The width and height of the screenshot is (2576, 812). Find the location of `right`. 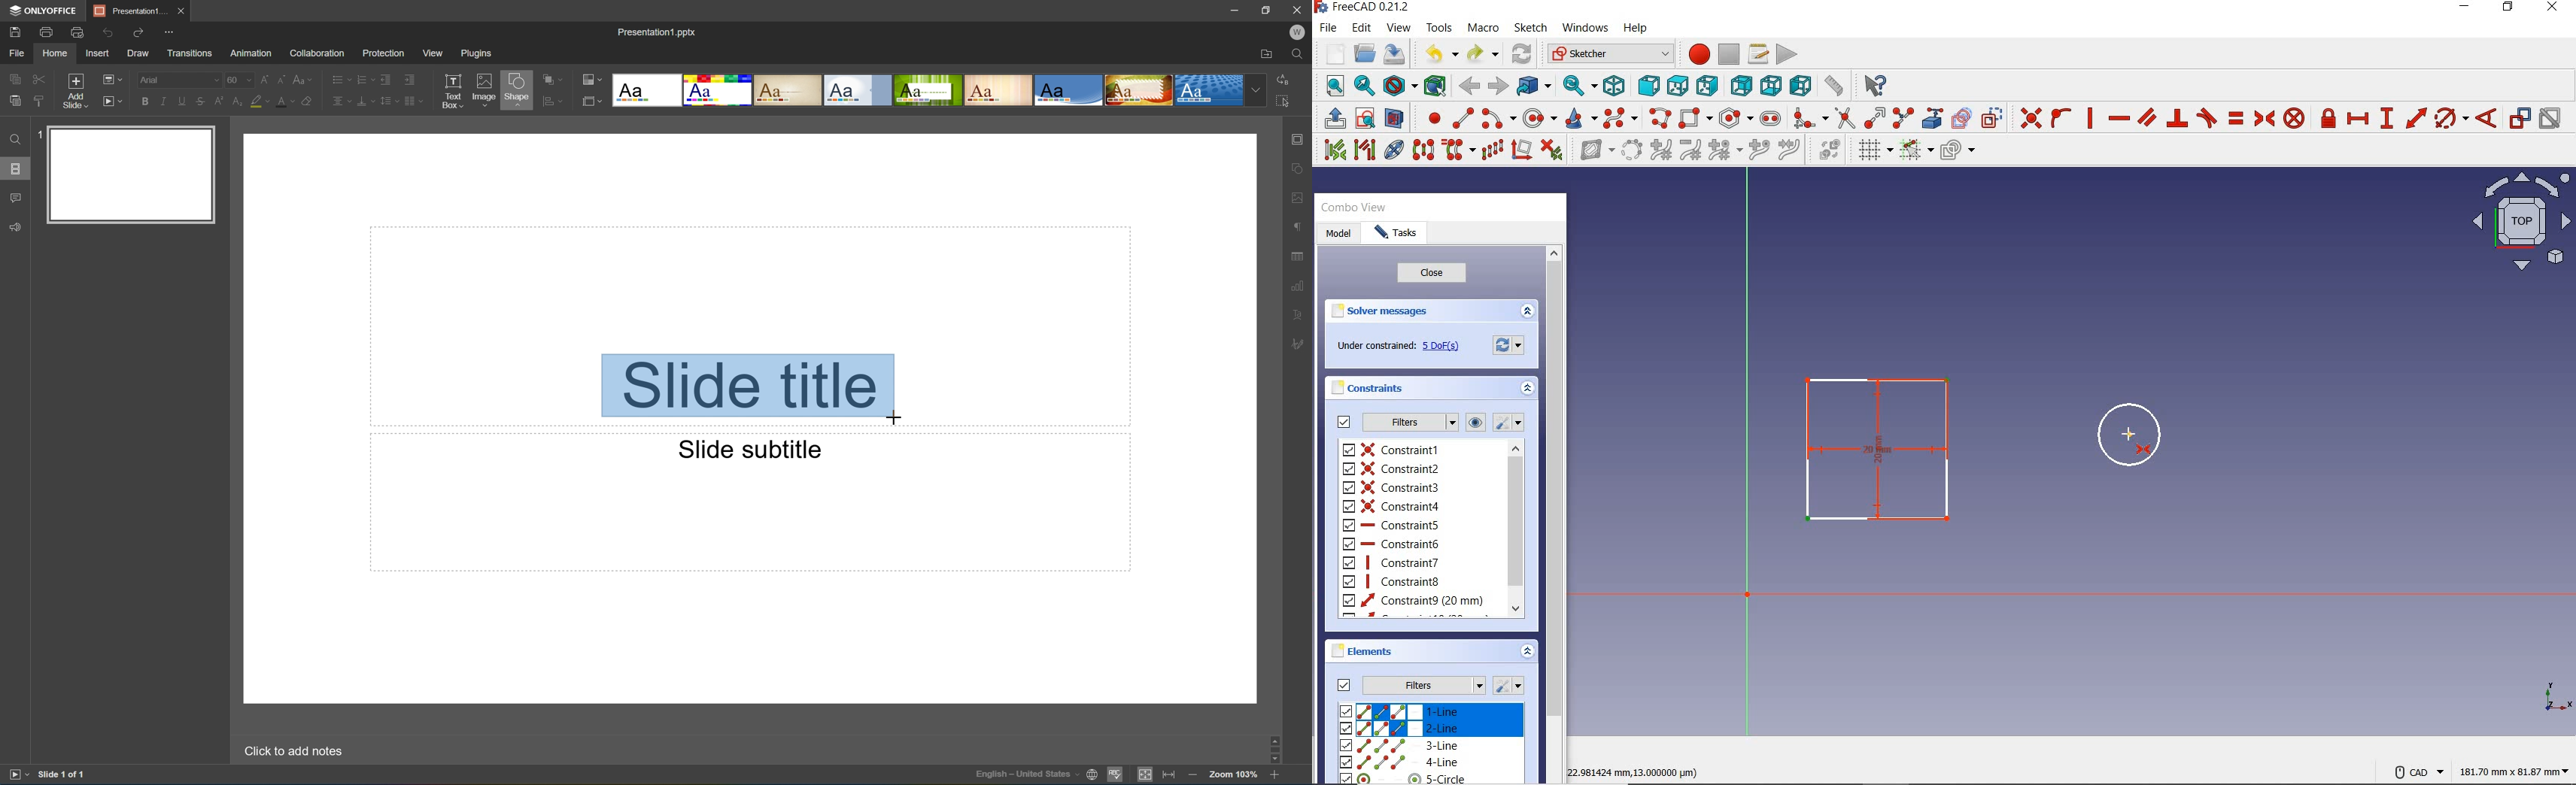

right is located at coordinates (1708, 85).